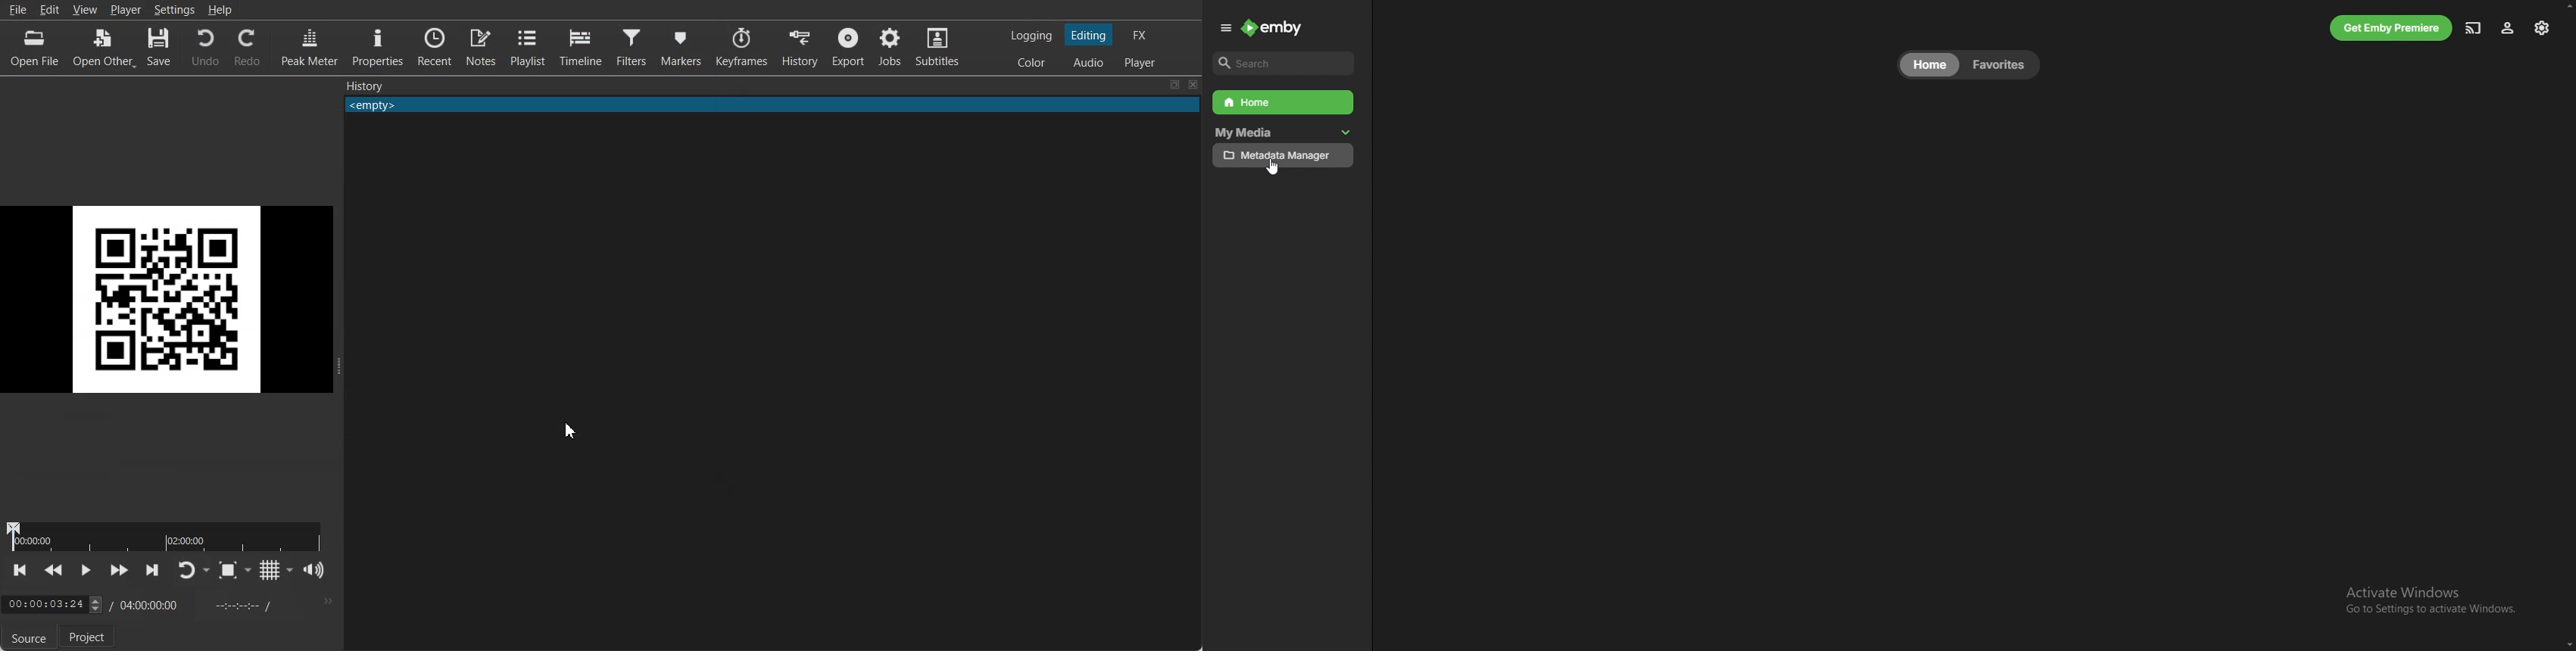  What do you see at coordinates (2543, 28) in the screenshot?
I see `settings` at bounding box center [2543, 28].